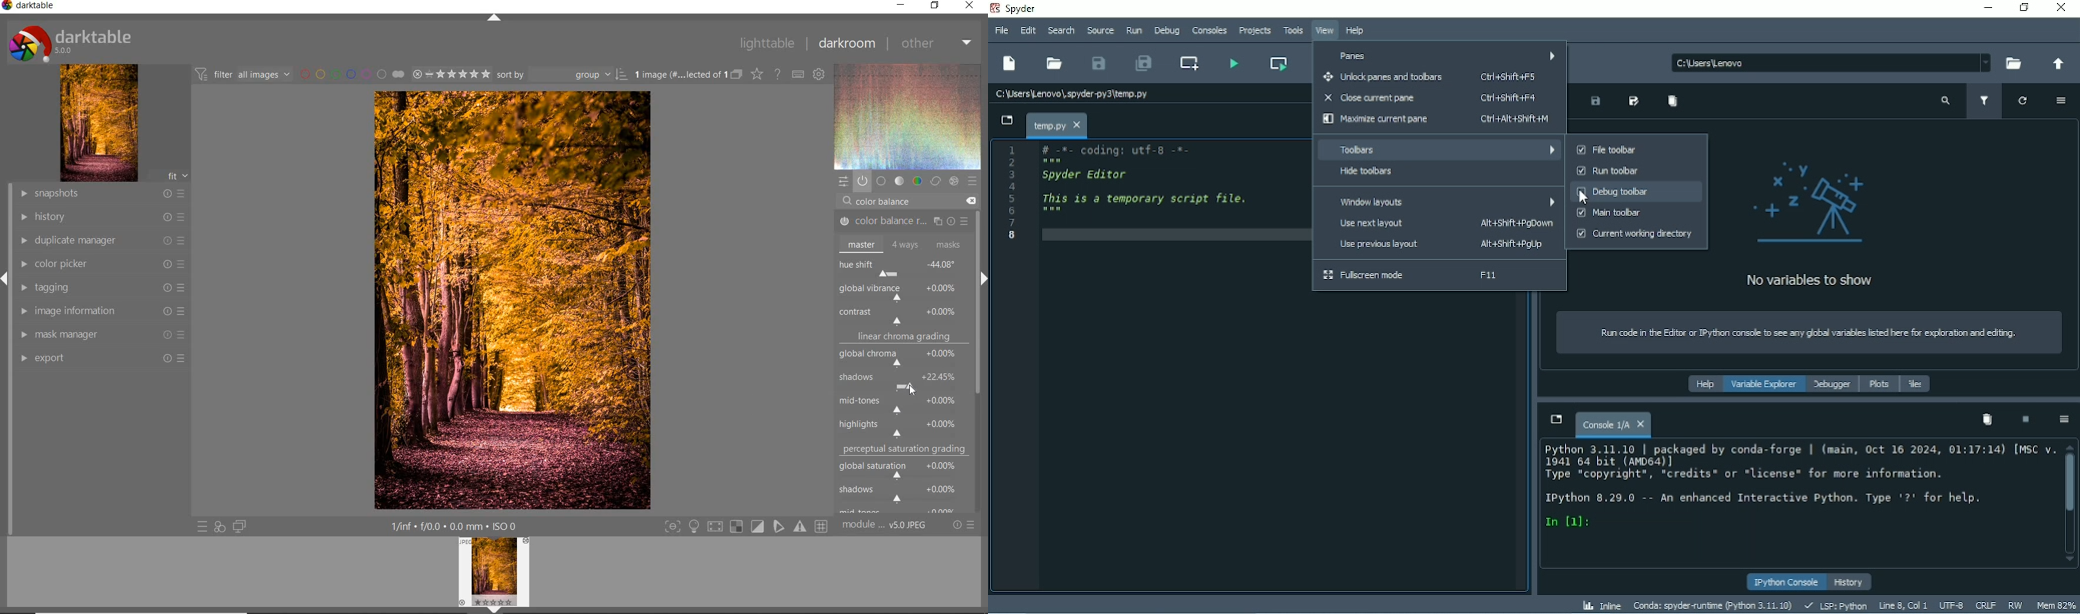 The width and height of the screenshot is (2100, 616). I want to click on Search variable names and types, so click(1945, 102).